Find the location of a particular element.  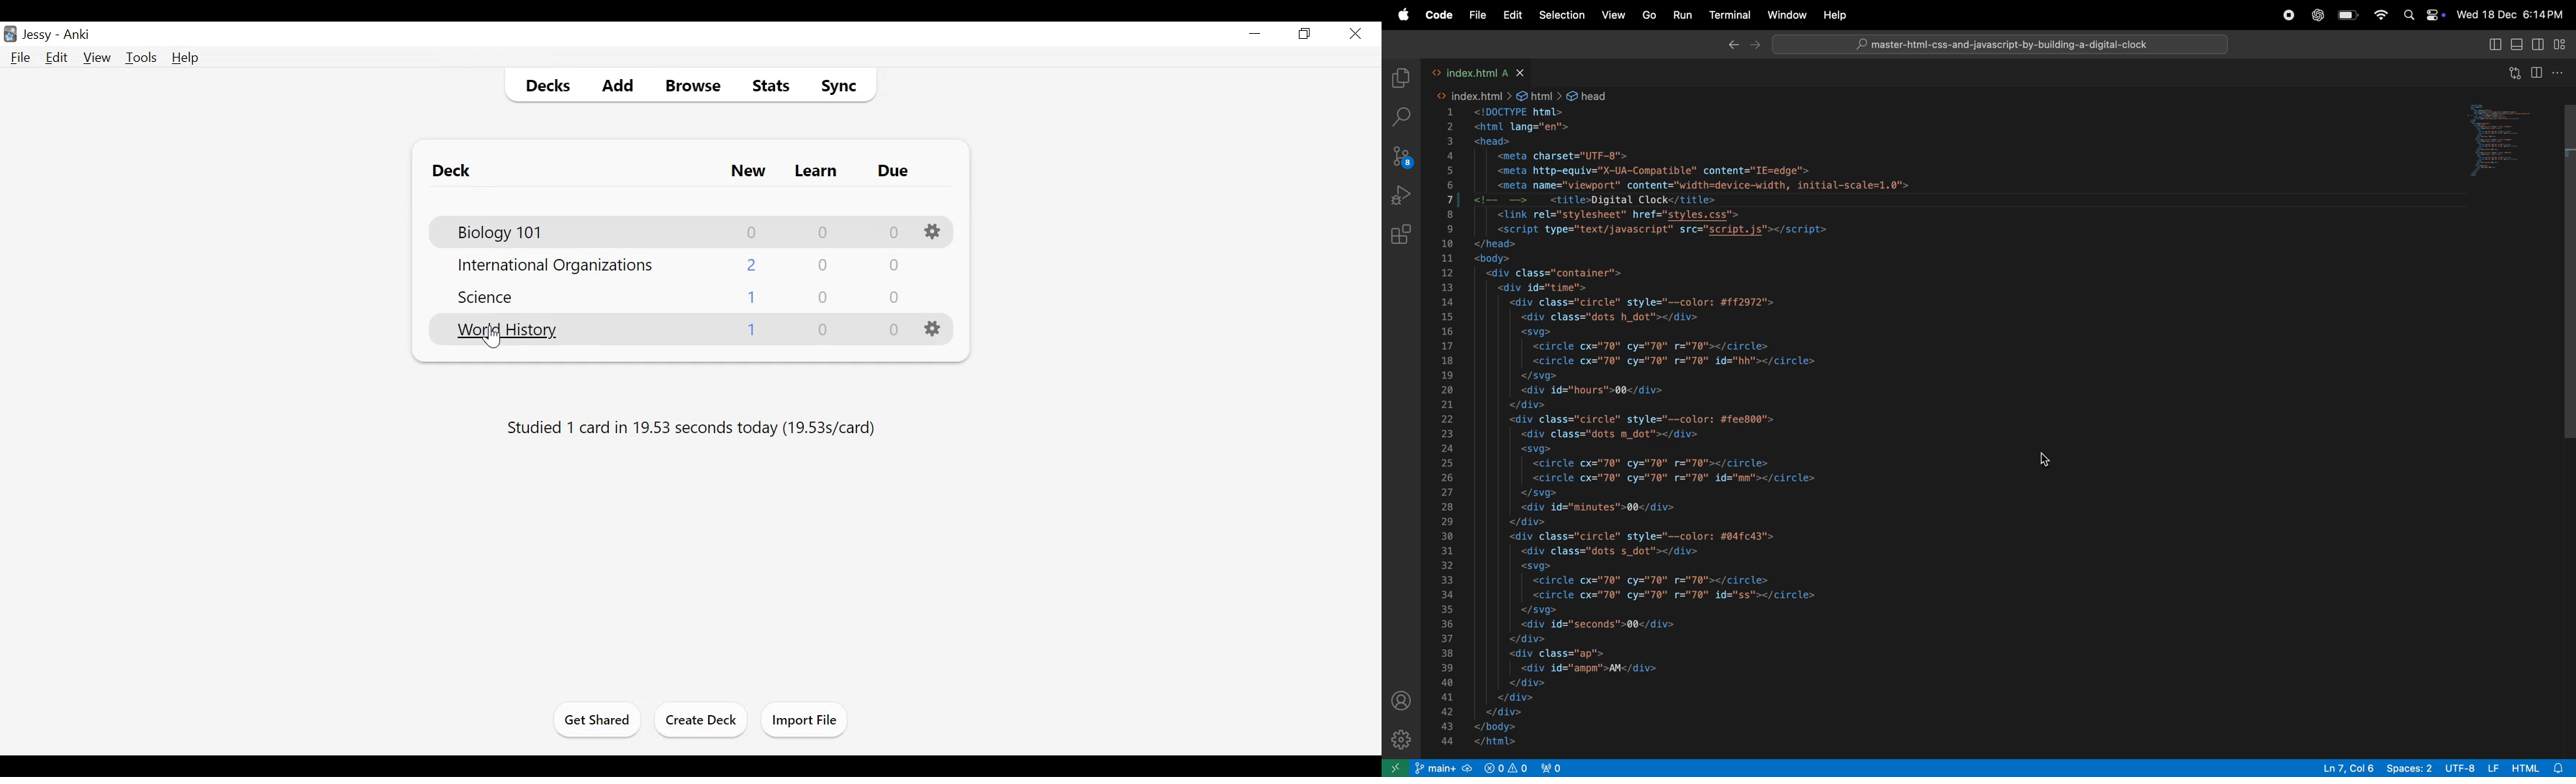

Anki is located at coordinates (78, 36).